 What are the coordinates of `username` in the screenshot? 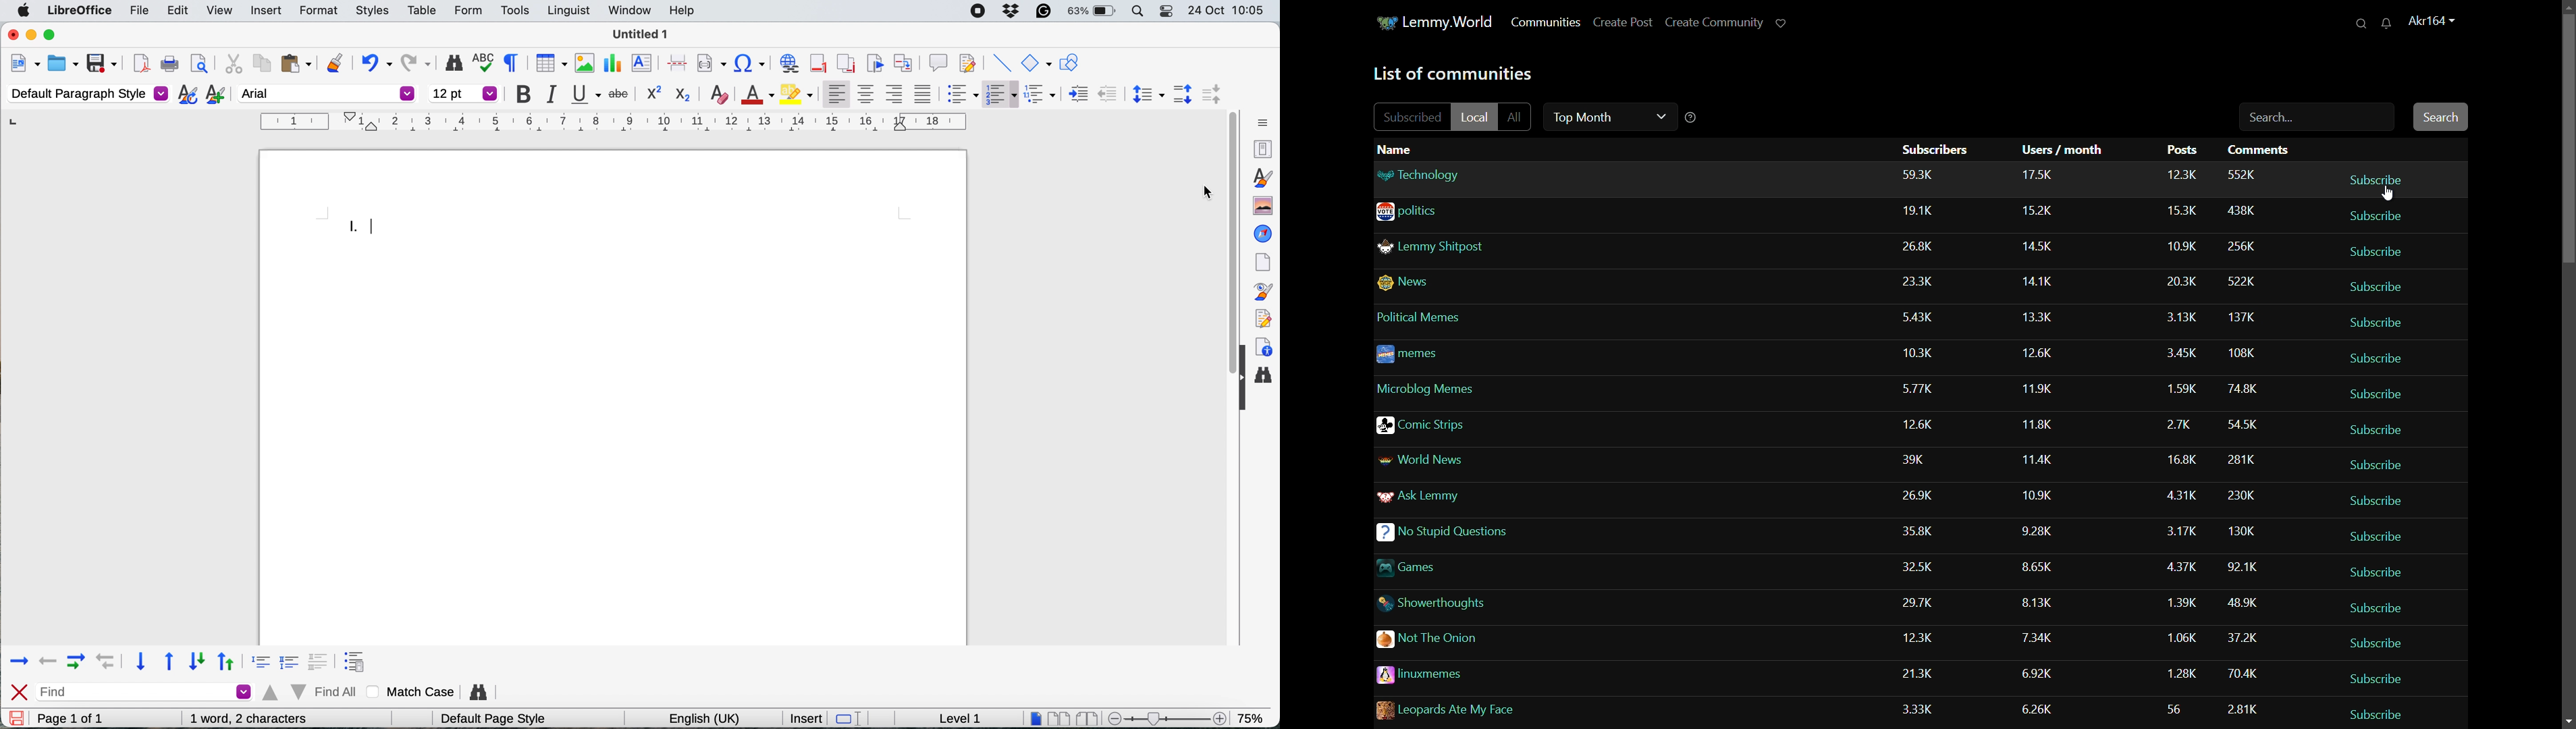 It's located at (2437, 22).